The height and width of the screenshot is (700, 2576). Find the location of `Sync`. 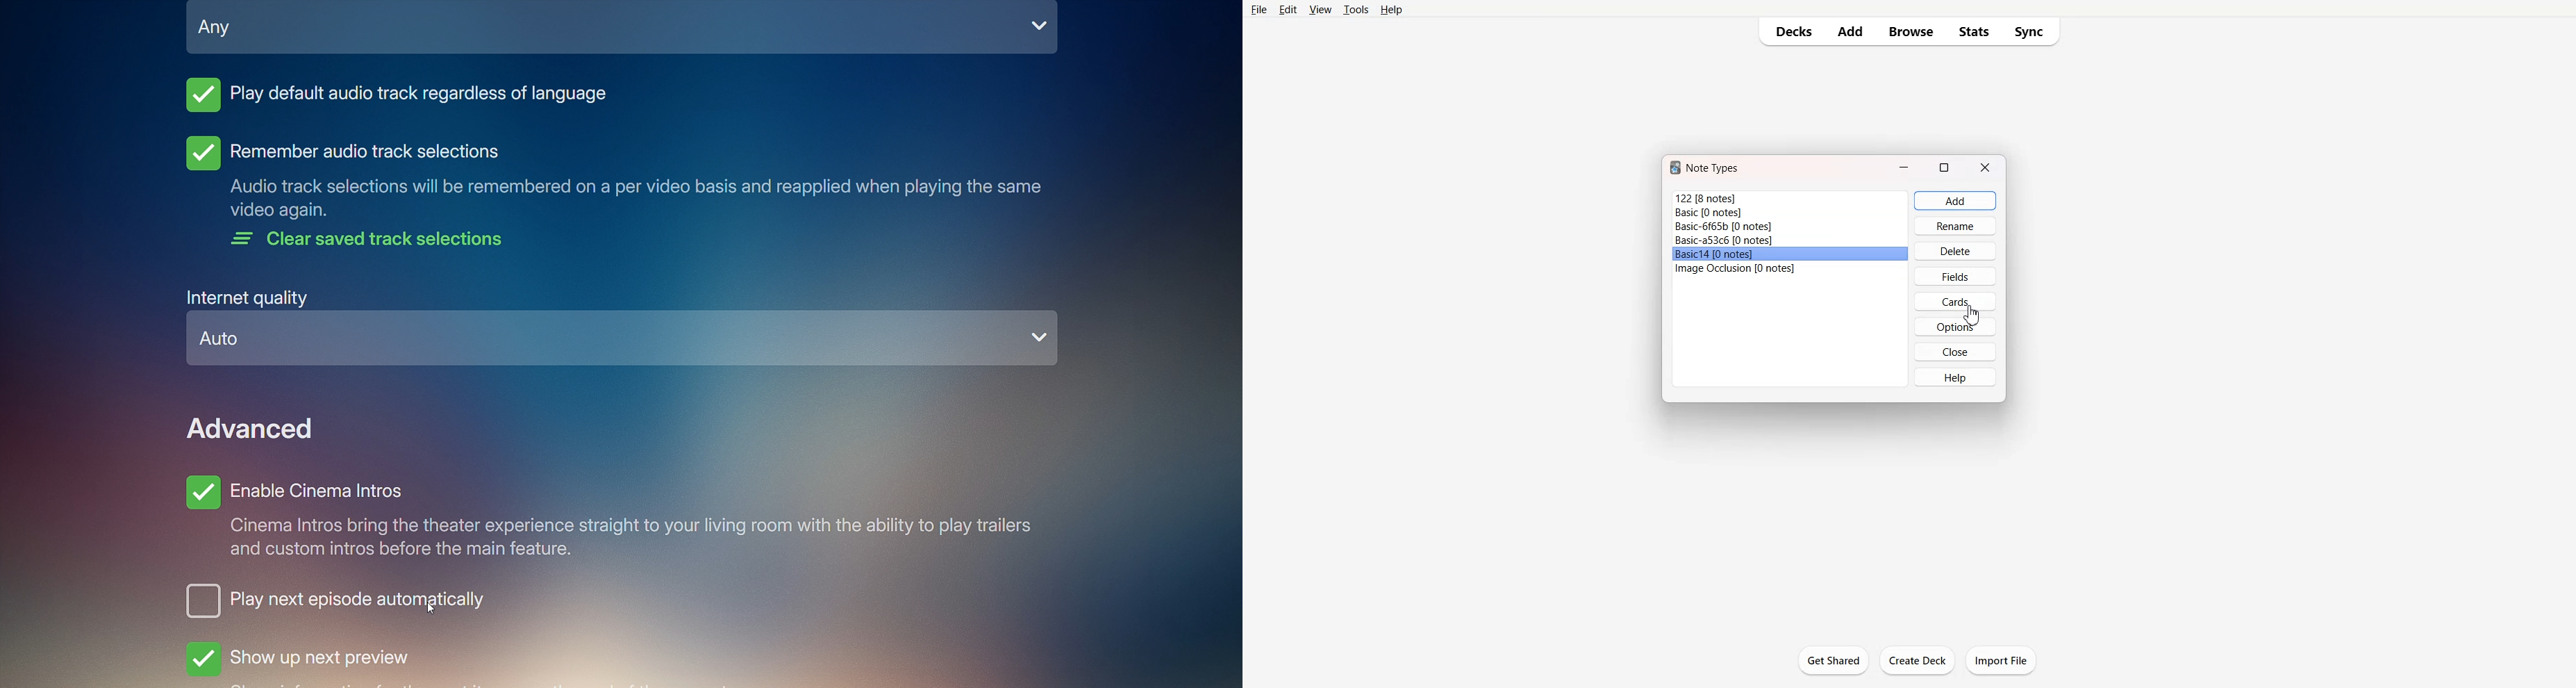

Sync is located at coordinates (2031, 31).